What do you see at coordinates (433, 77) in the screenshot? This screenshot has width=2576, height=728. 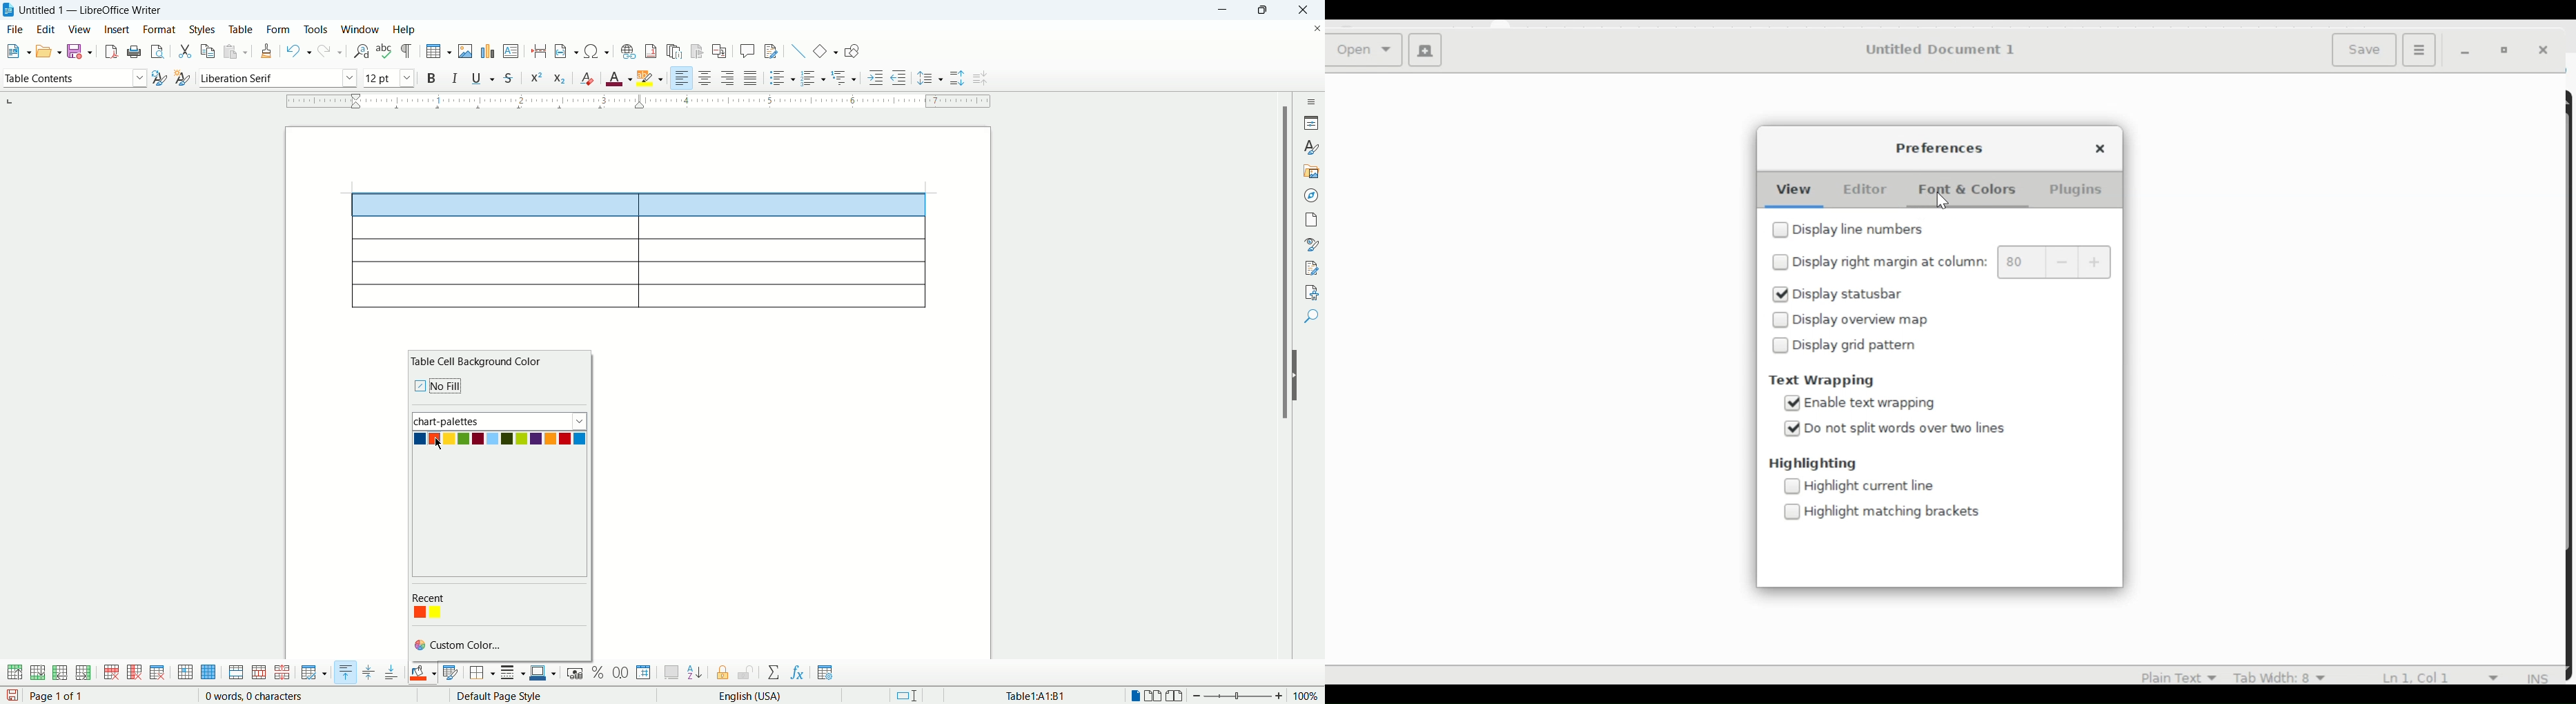 I see `bold` at bounding box center [433, 77].